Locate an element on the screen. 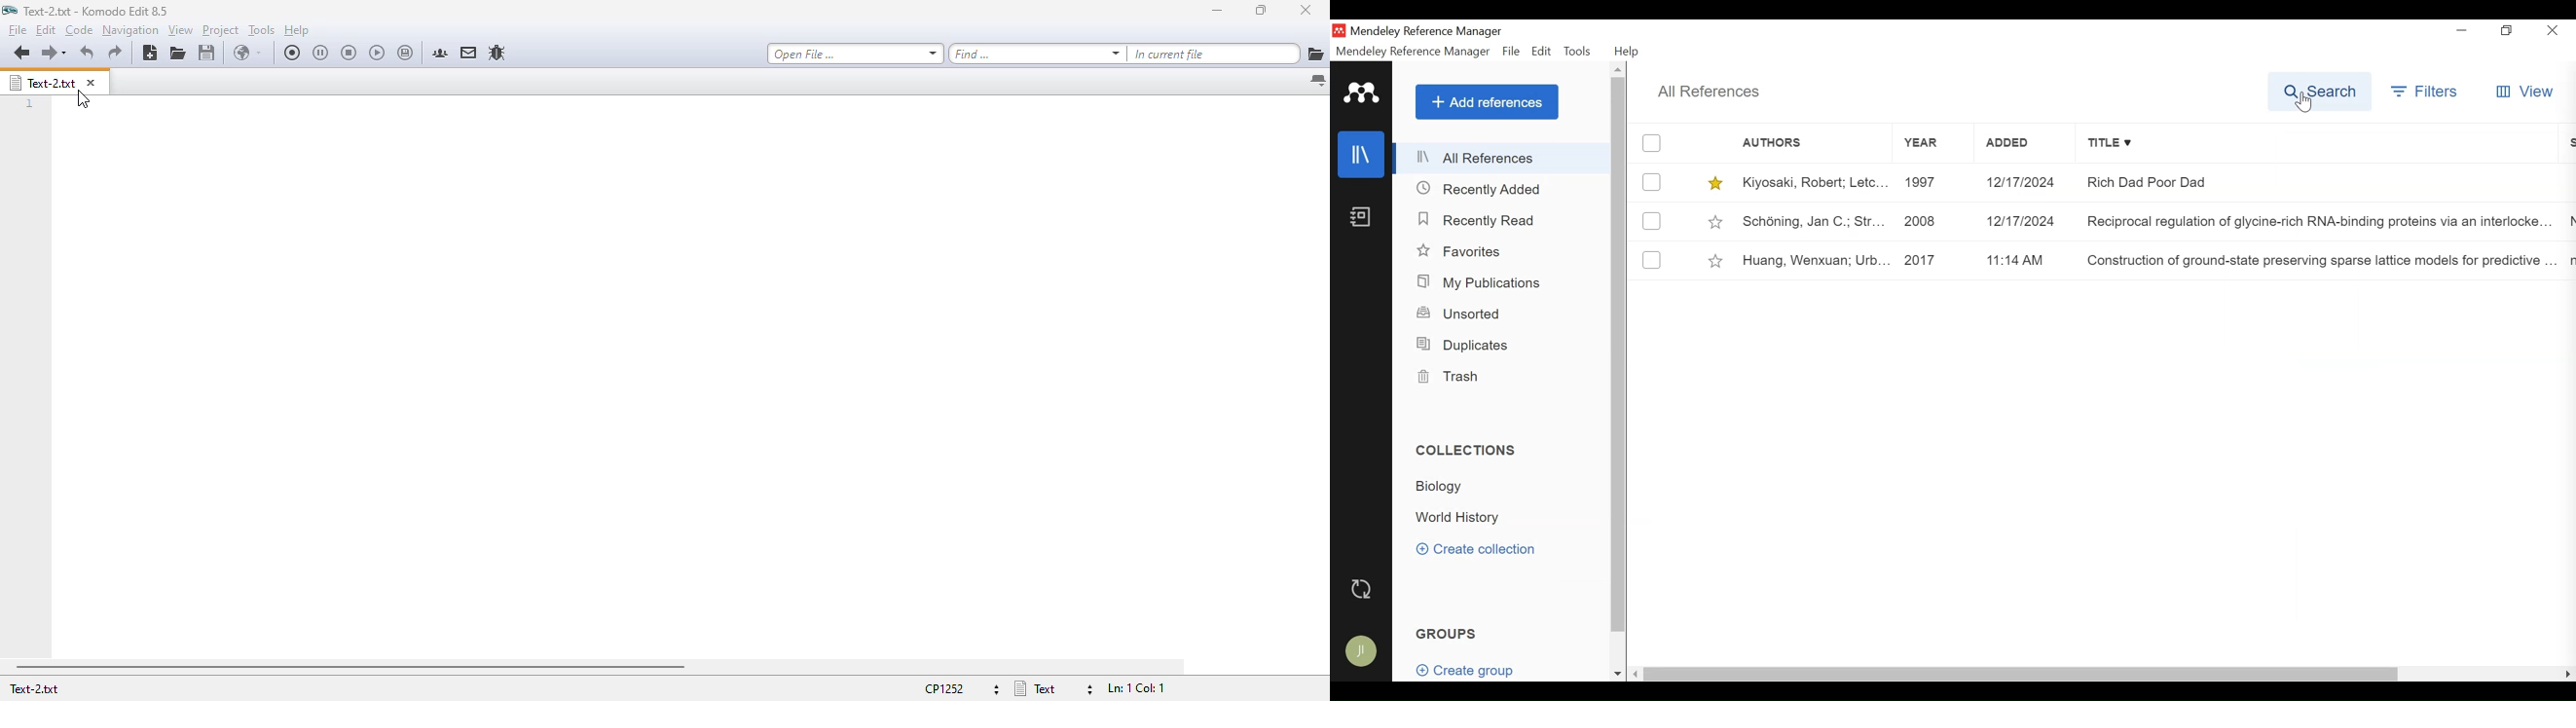 This screenshot has width=2576, height=728. Scroll Right is located at coordinates (2566, 675).